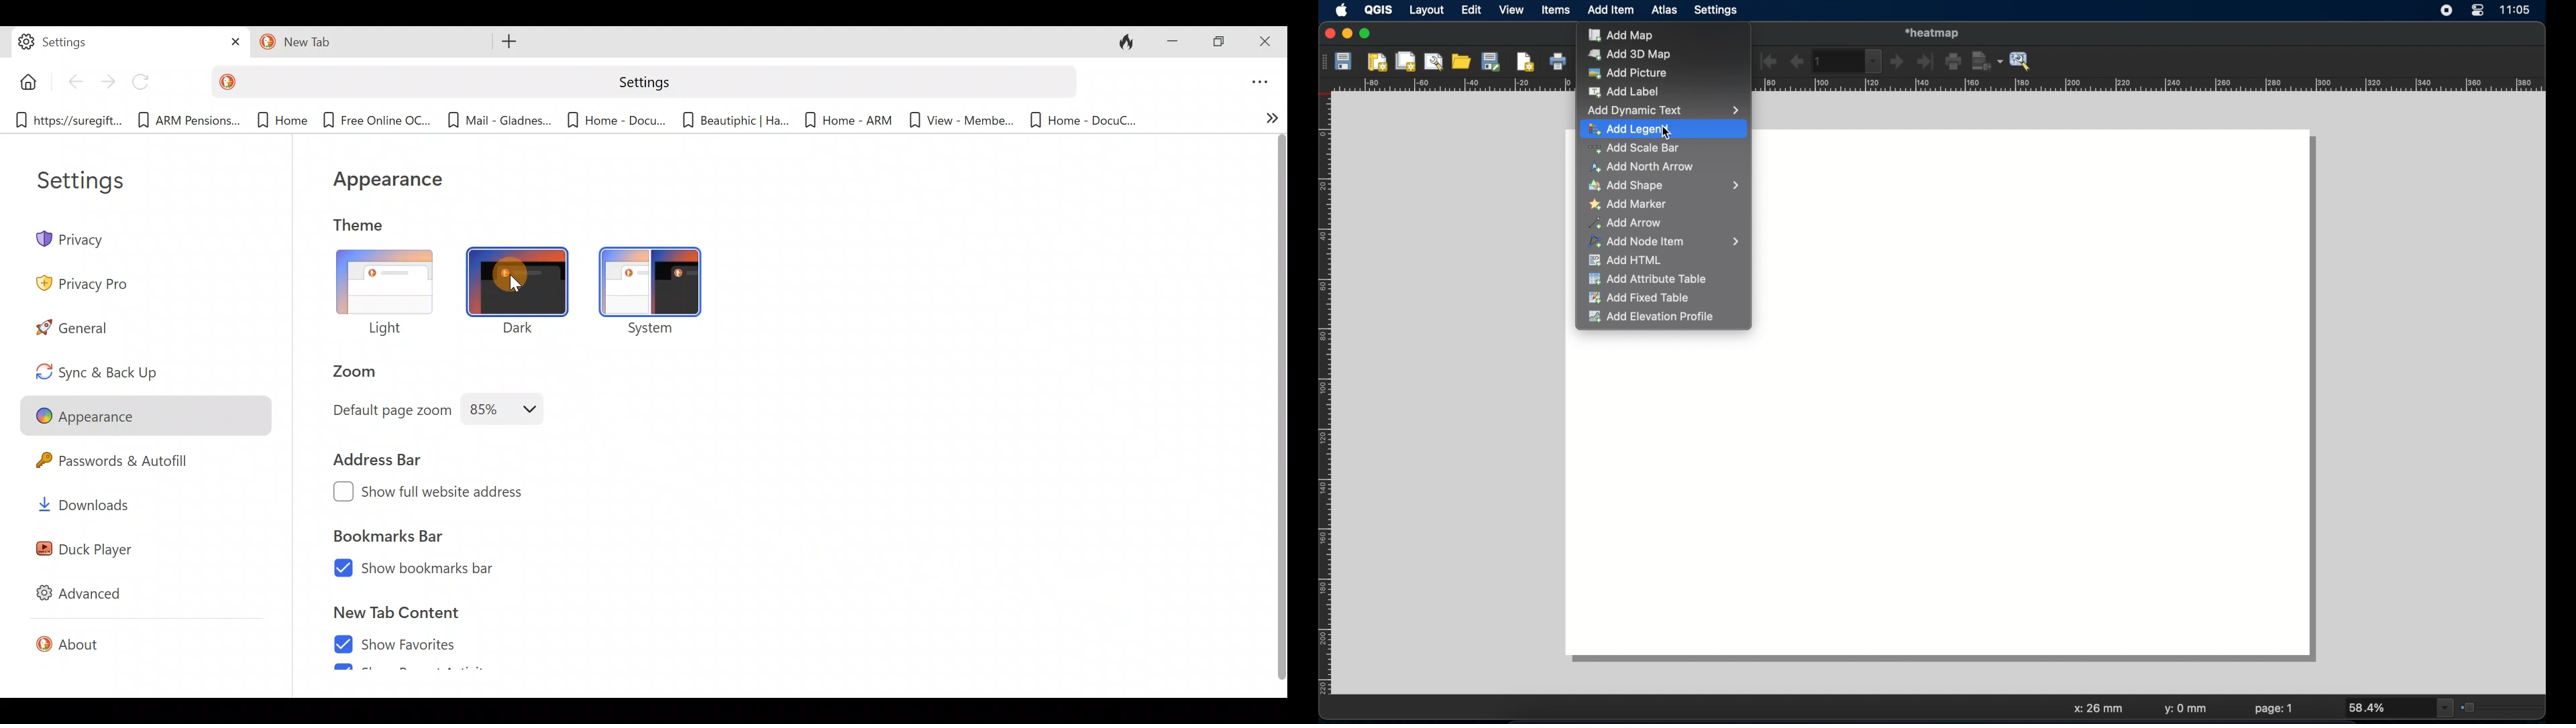 This screenshot has height=728, width=2576. I want to click on Show bookmarks bar, so click(427, 570).